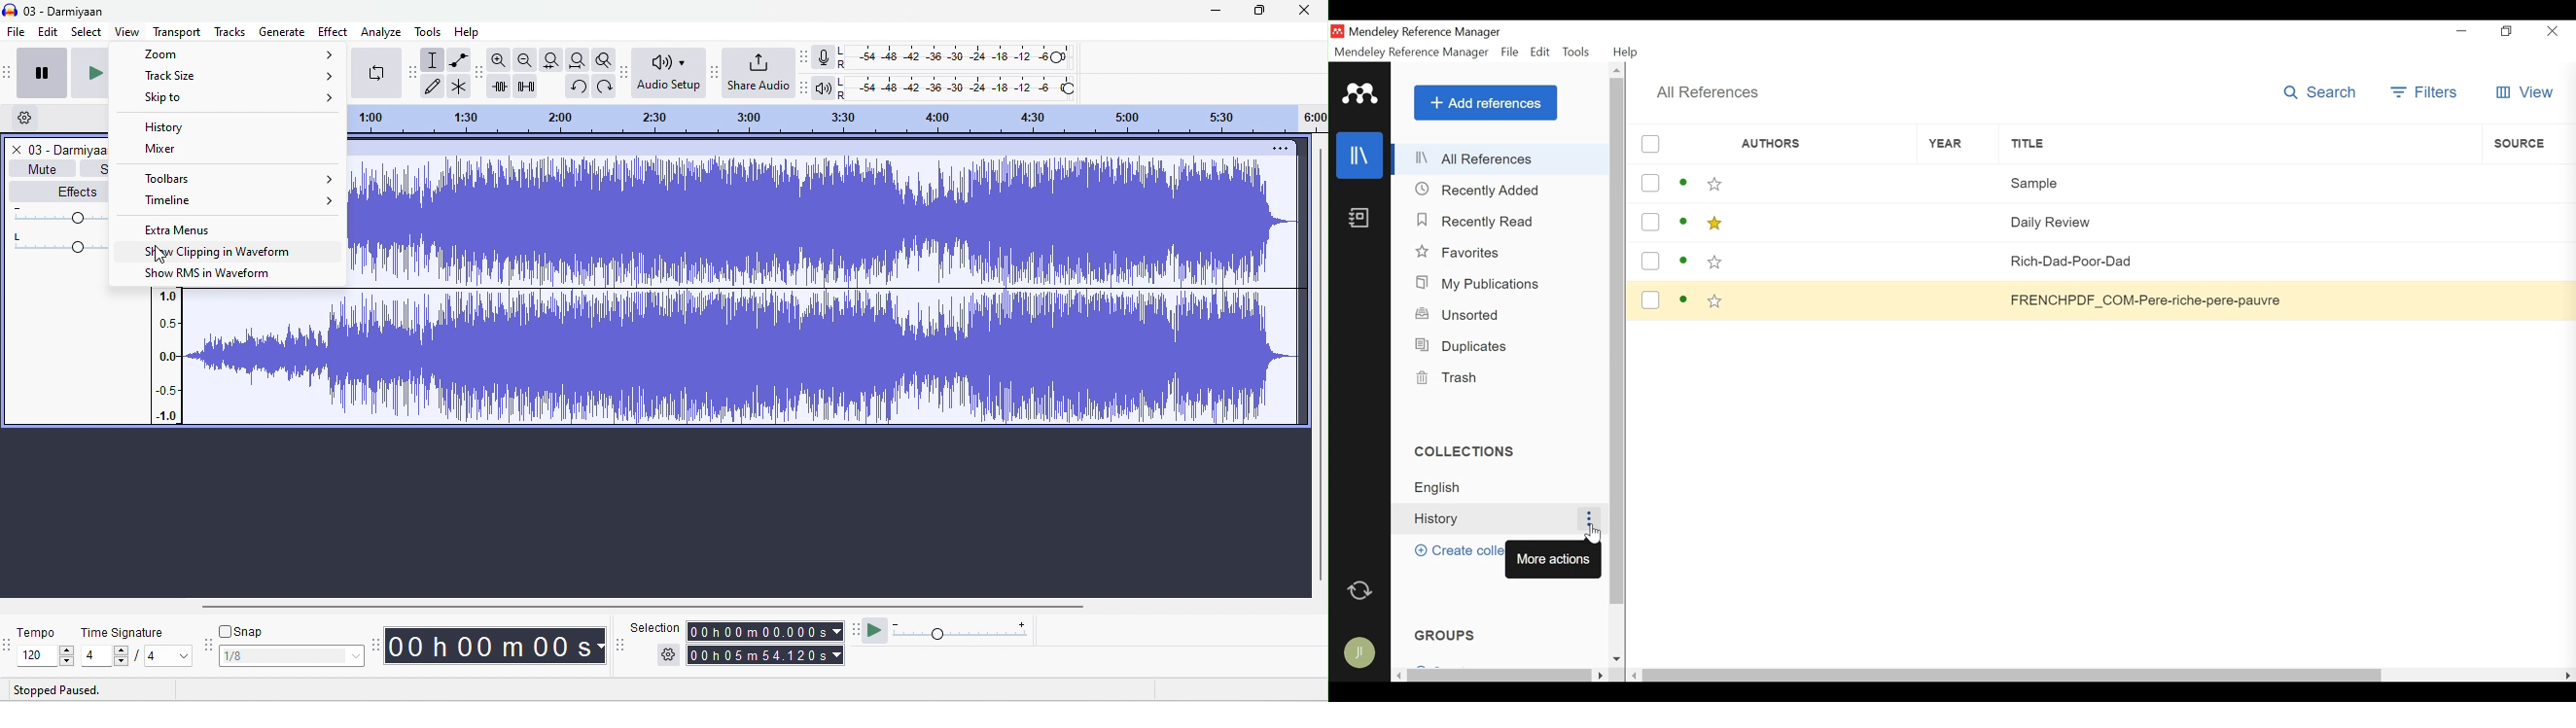 The height and width of the screenshot is (728, 2576). Describe the element at coordinates (1360, 156) in the screenshot. I see `library` at that location.